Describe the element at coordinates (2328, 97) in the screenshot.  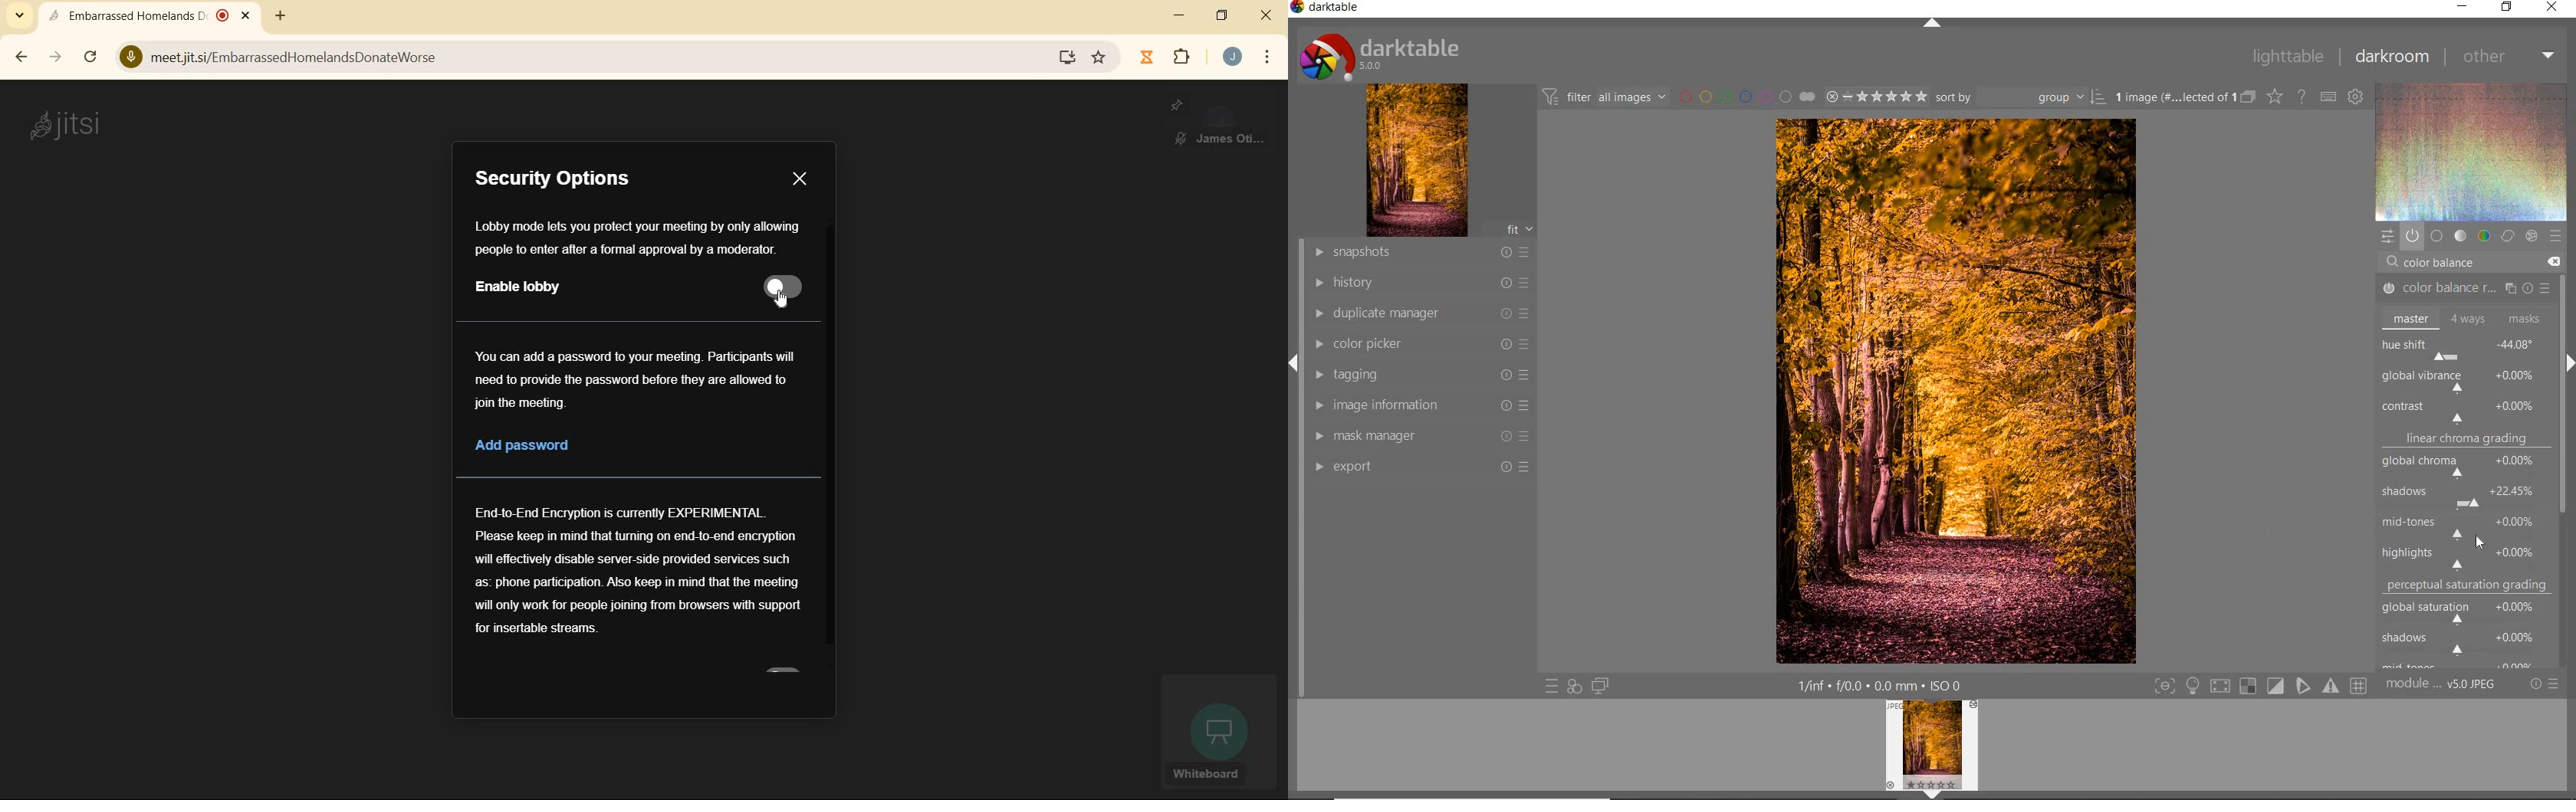
I see `define keyboard shortcut` at that location.